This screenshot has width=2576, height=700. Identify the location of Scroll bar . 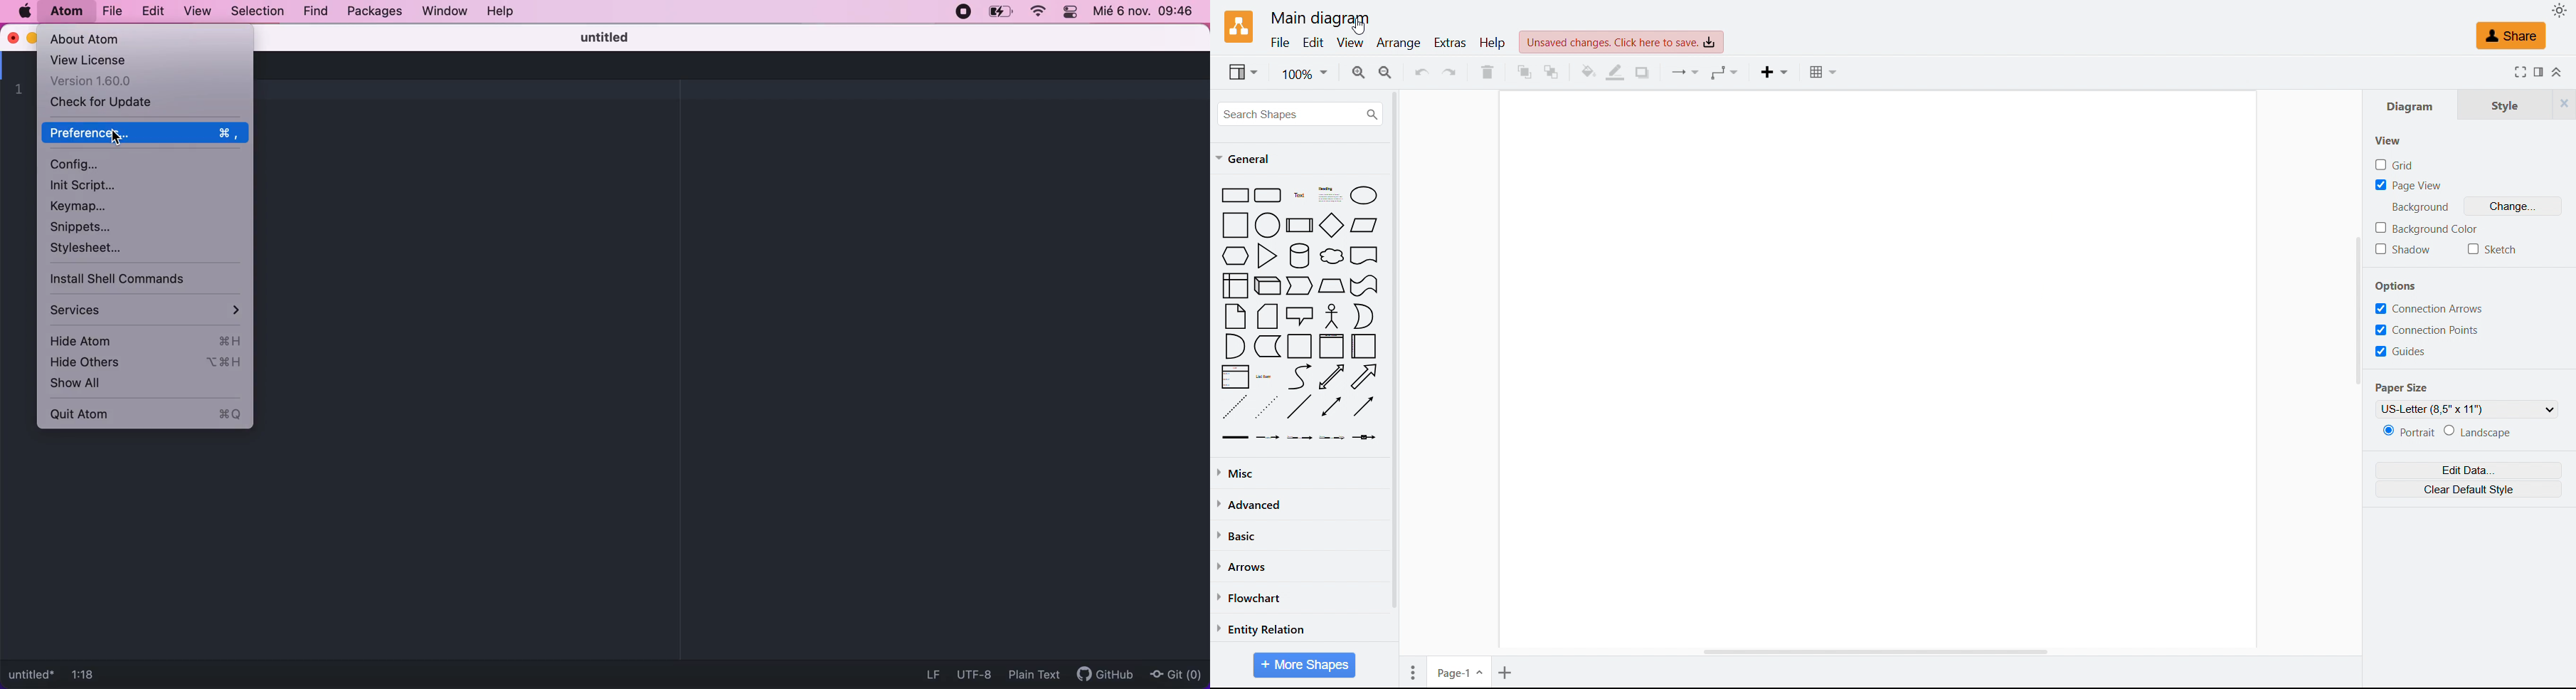
(1395, 350).